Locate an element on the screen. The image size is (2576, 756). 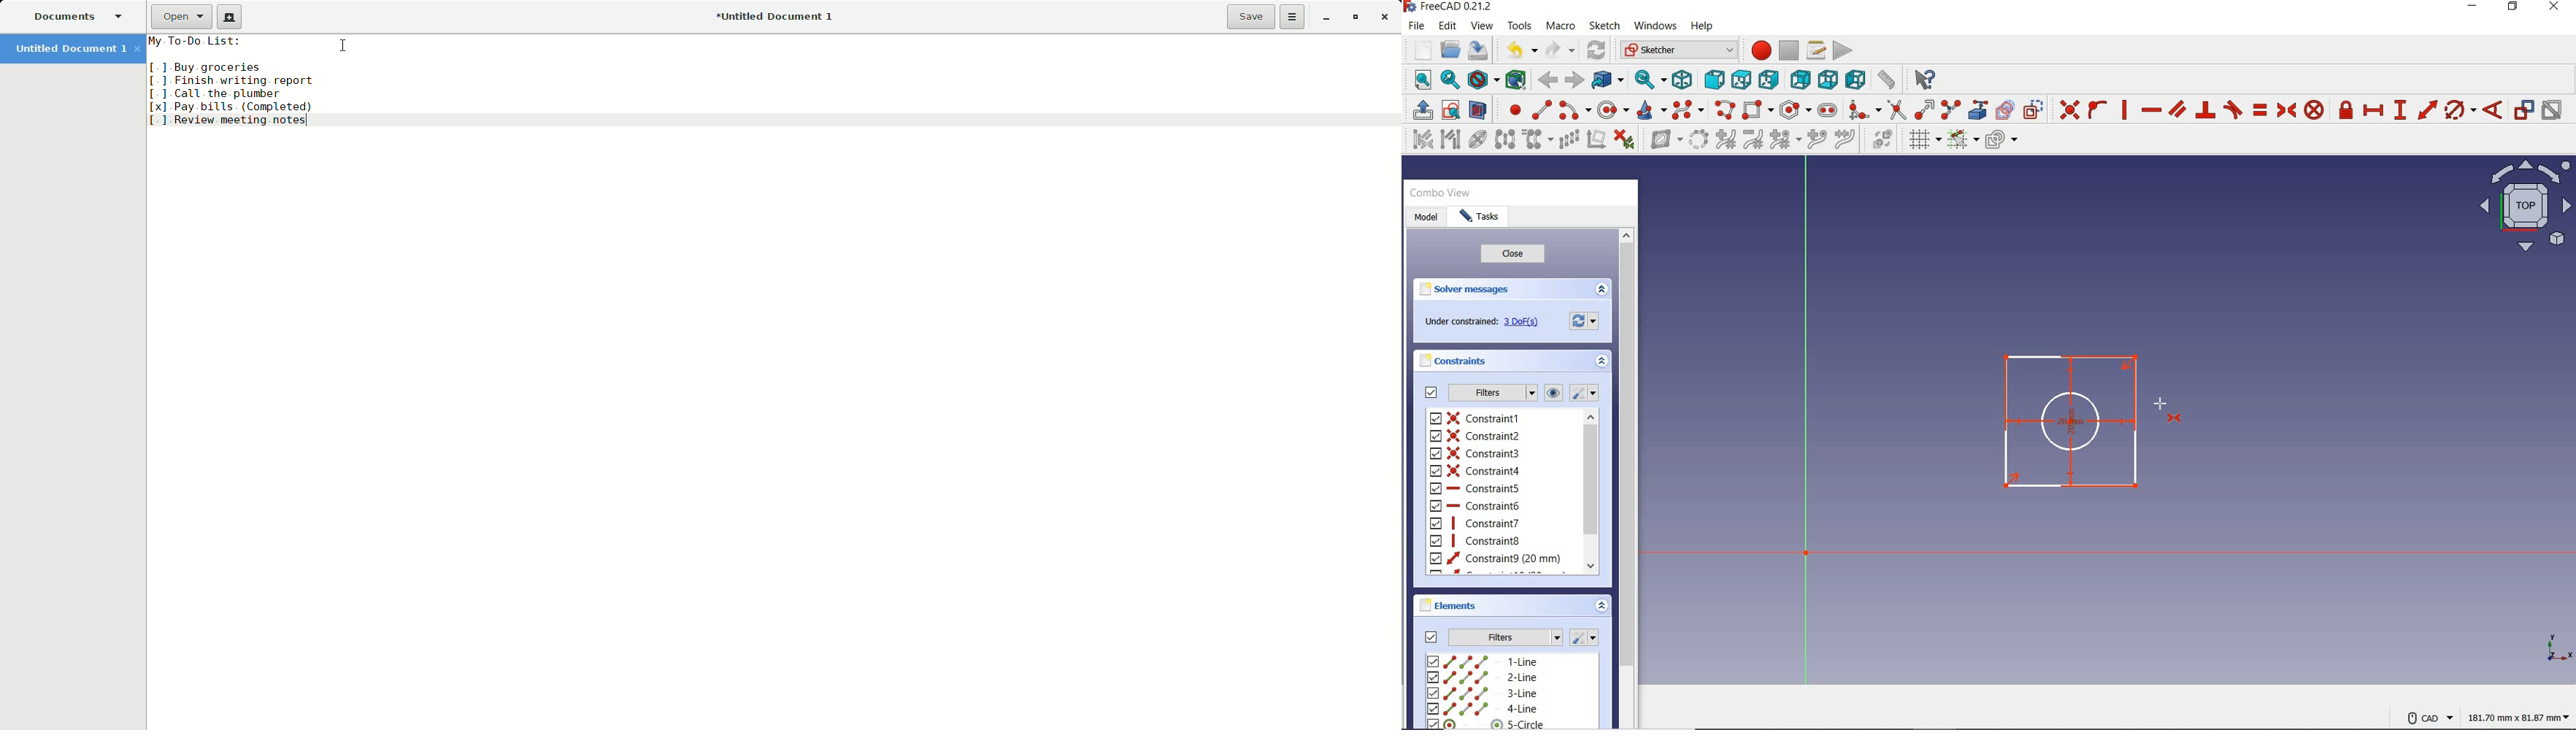
create carbon copy is located at coordinates (2006, 110).